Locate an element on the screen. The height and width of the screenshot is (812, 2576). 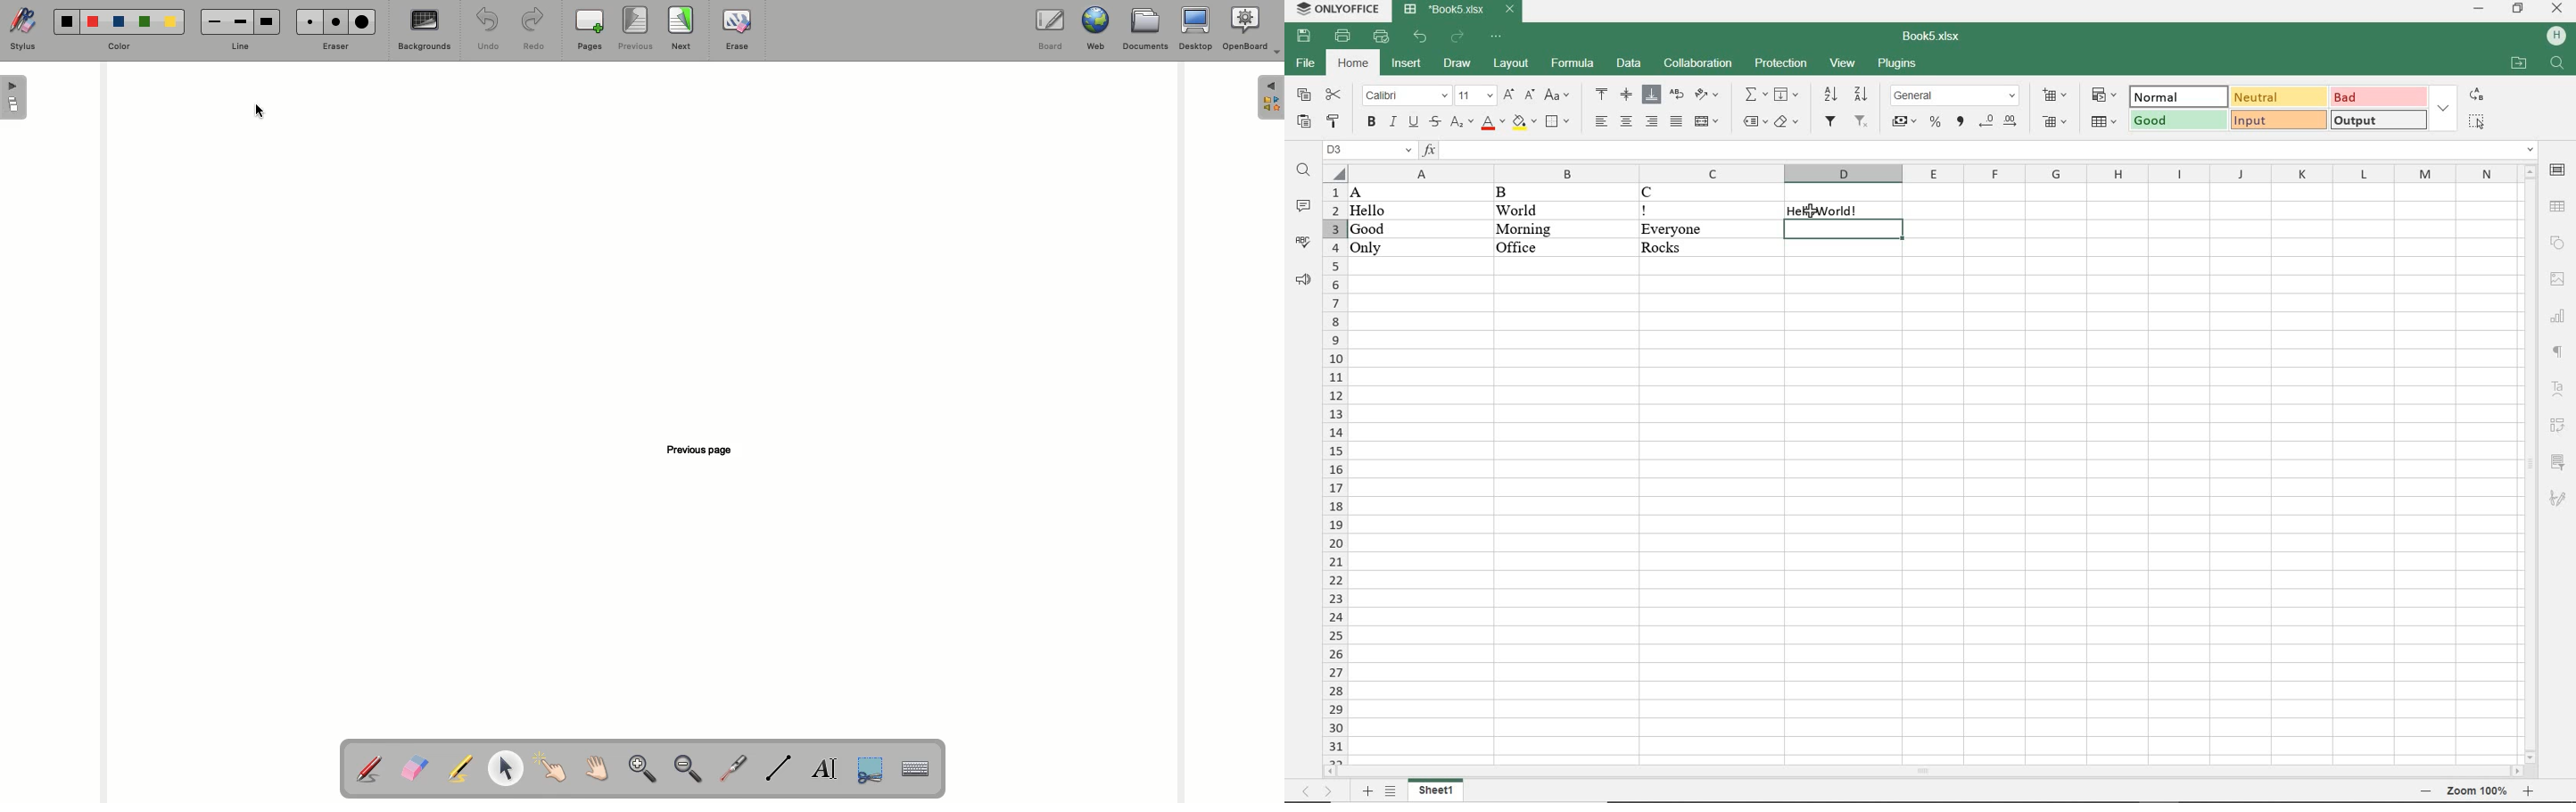
DATA is located at coordinates (1534, 222).